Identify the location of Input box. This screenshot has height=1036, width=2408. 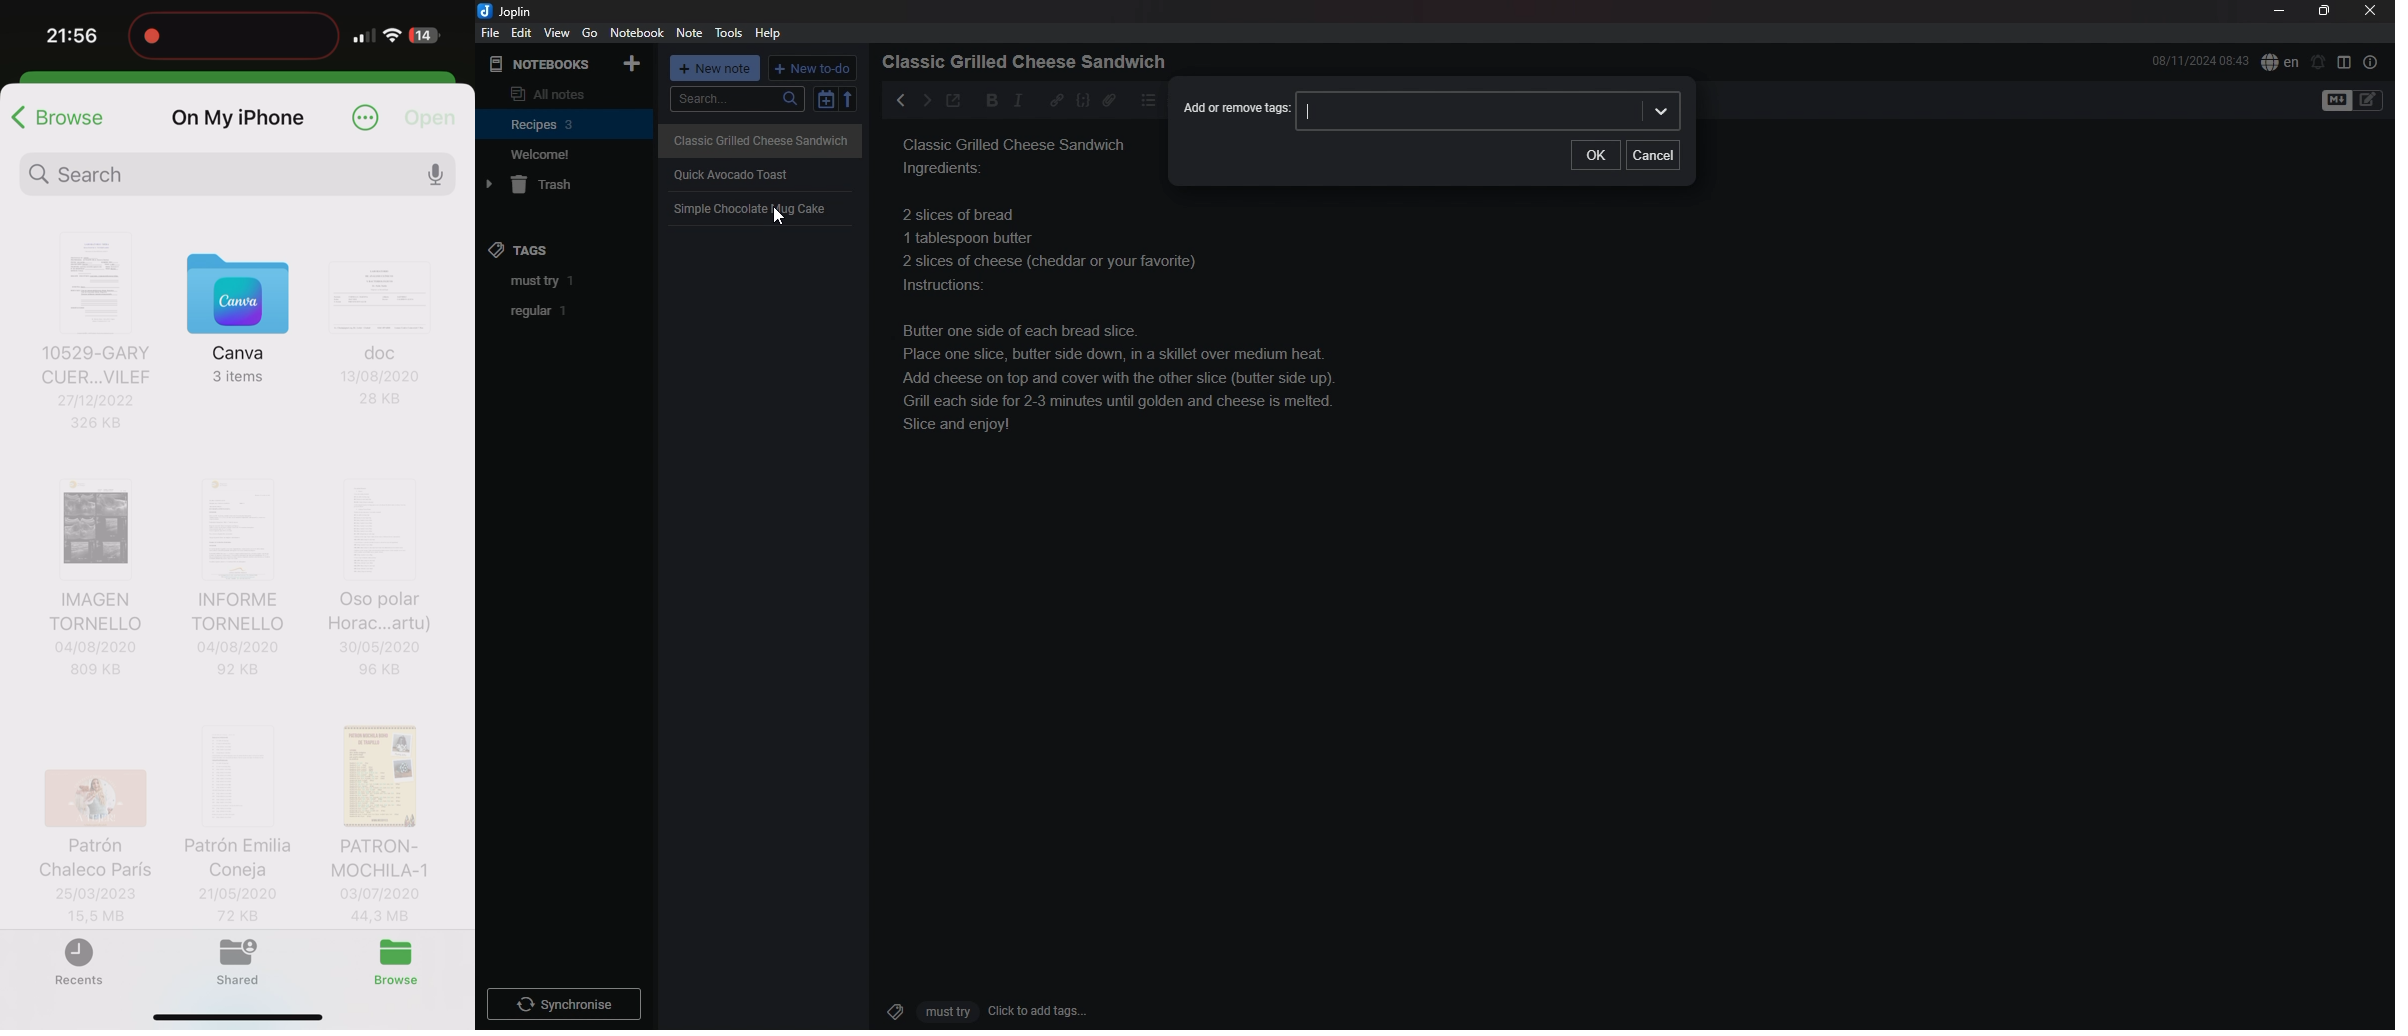
(1467, 112).